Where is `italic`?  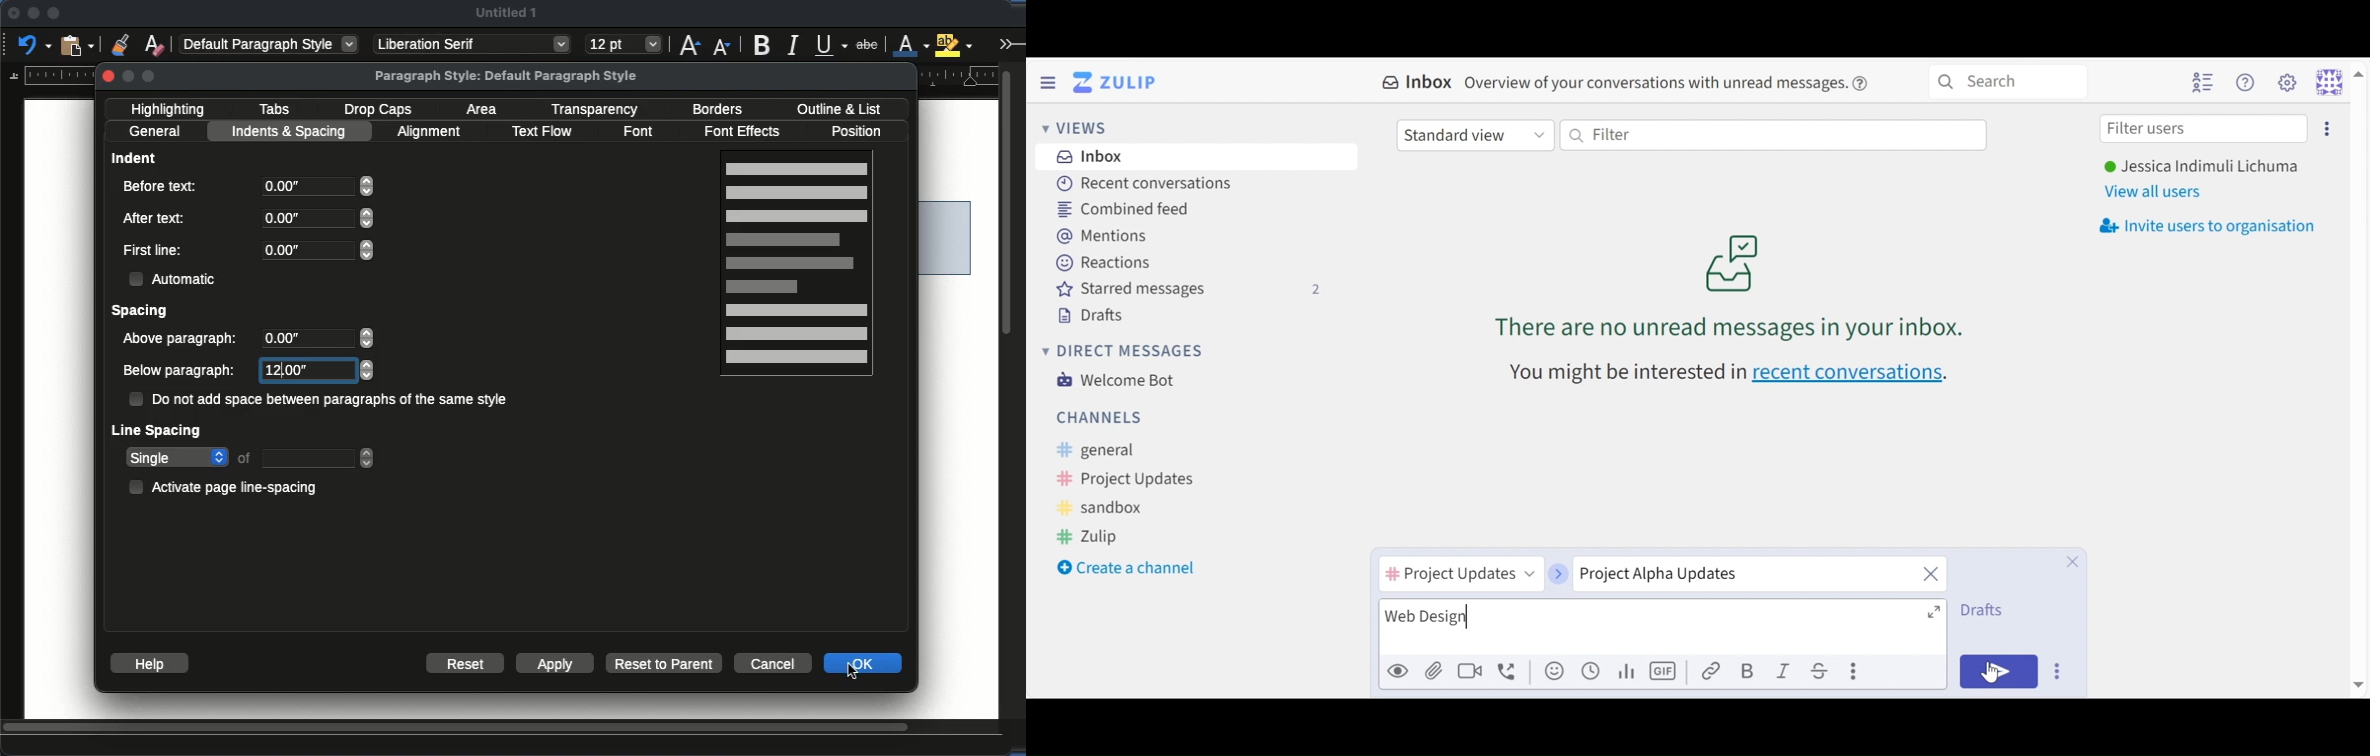 italic is located at coordinates (792, 46).